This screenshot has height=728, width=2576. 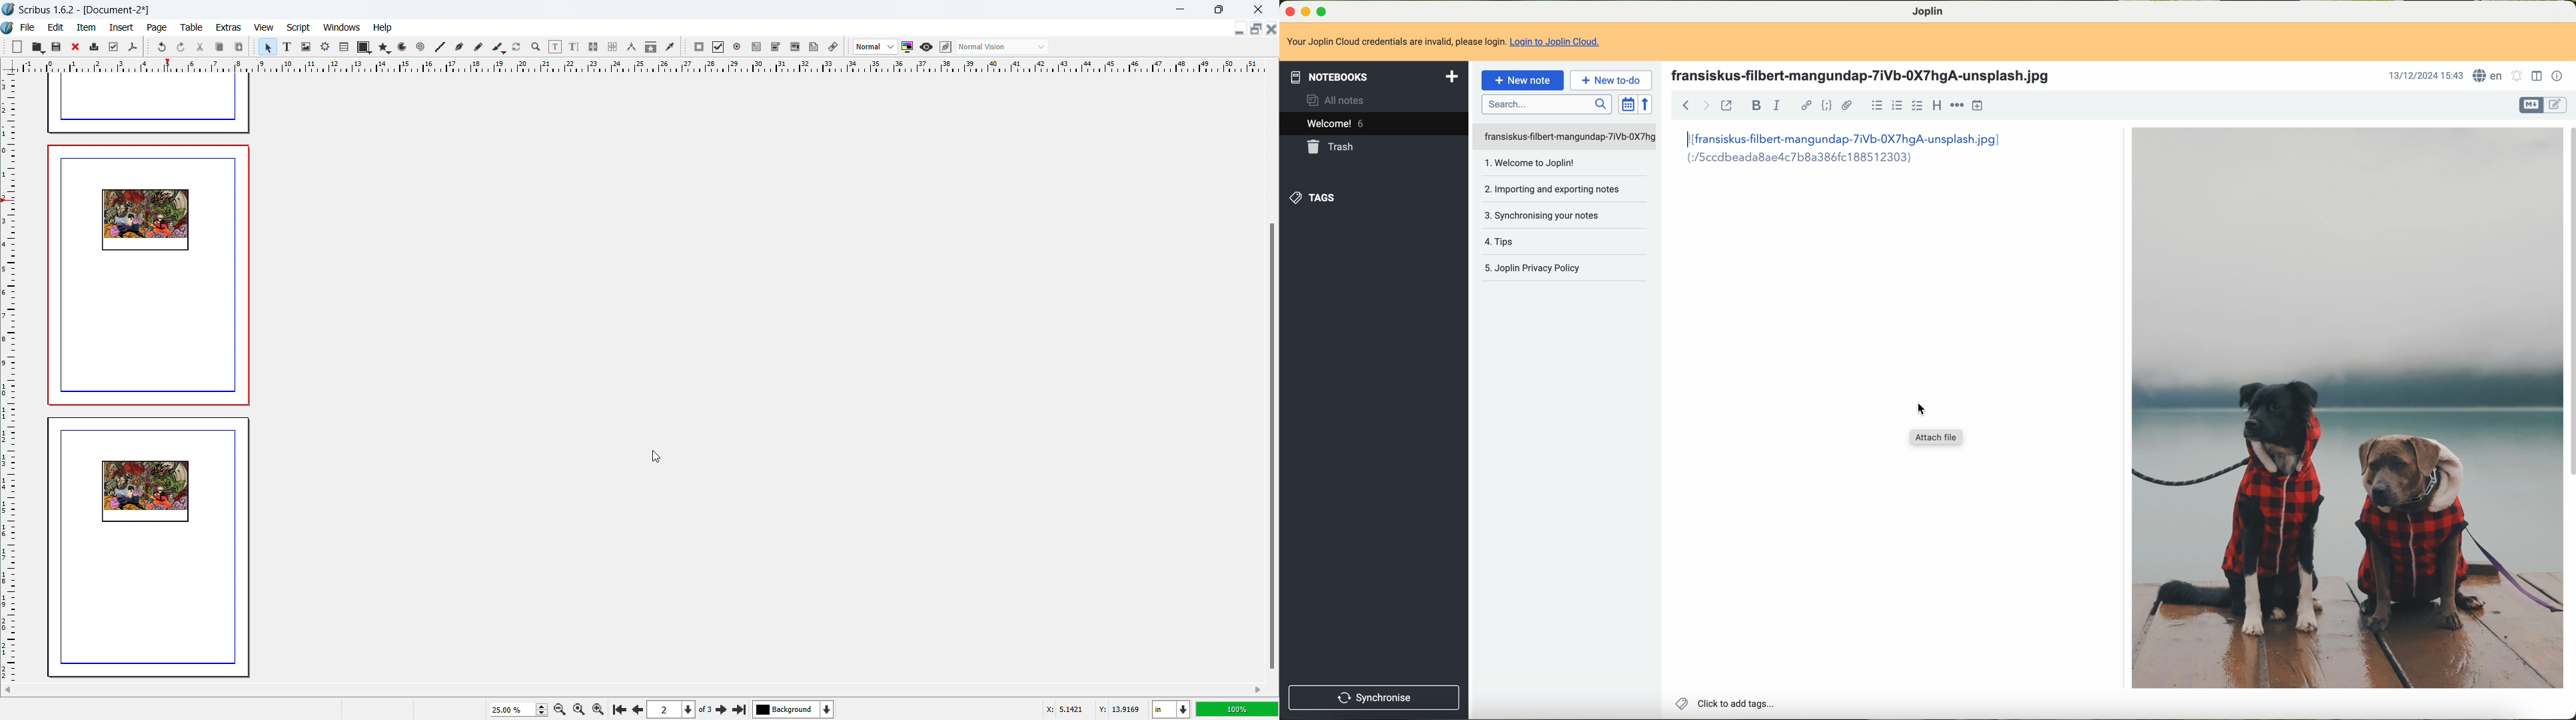 I want to click on image frame, so click(x=306, y=47).